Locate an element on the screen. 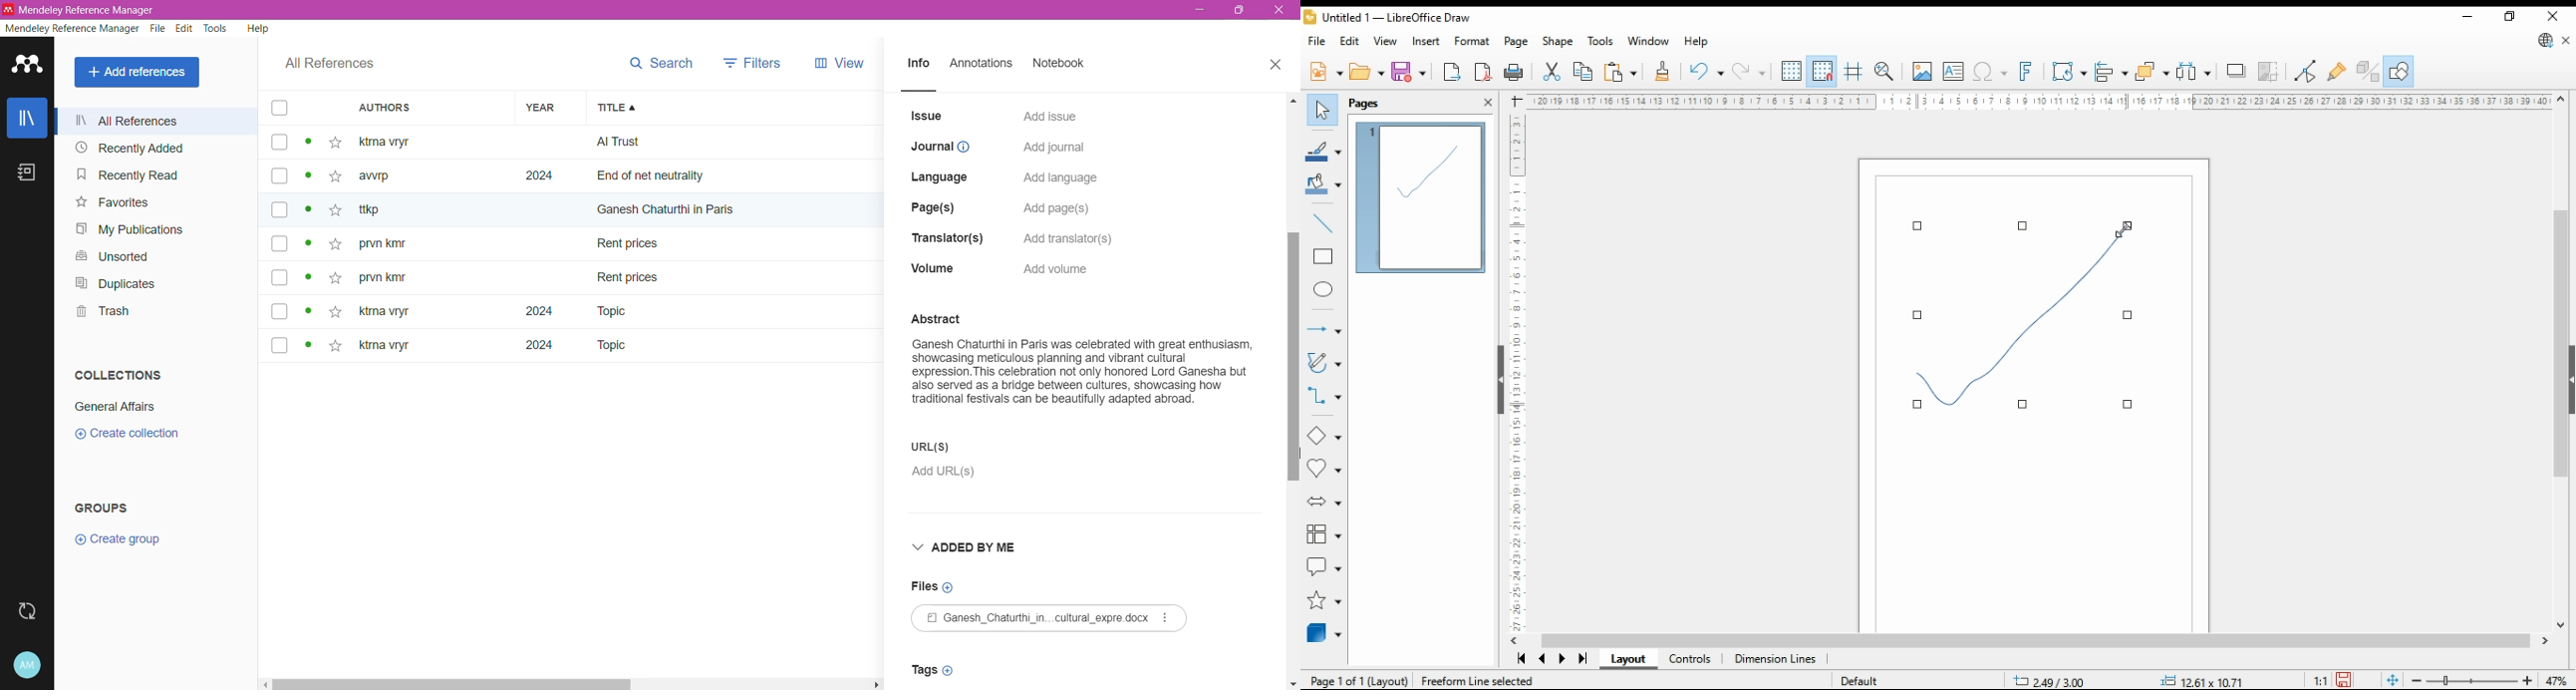 Image resolution: width=2576 pixels, height=700 pixels. restore is located at coordinates (2509, 17).